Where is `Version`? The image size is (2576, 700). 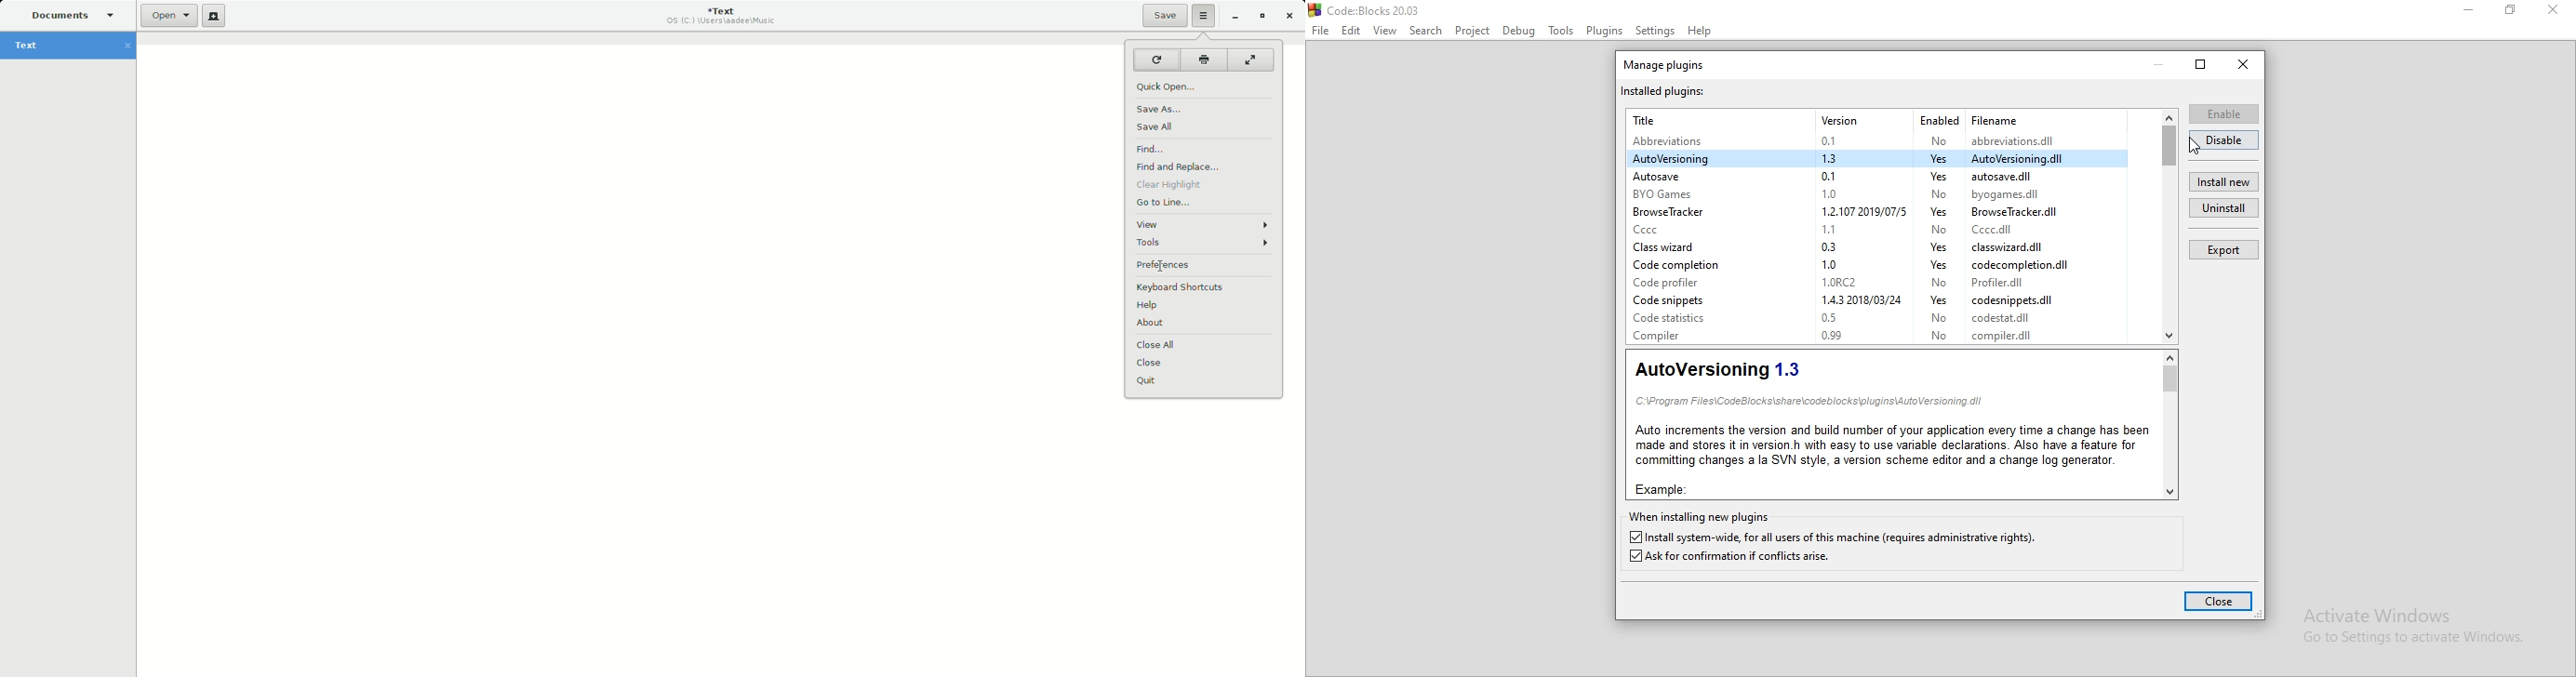 Version is located at coordinates (1841, 120).